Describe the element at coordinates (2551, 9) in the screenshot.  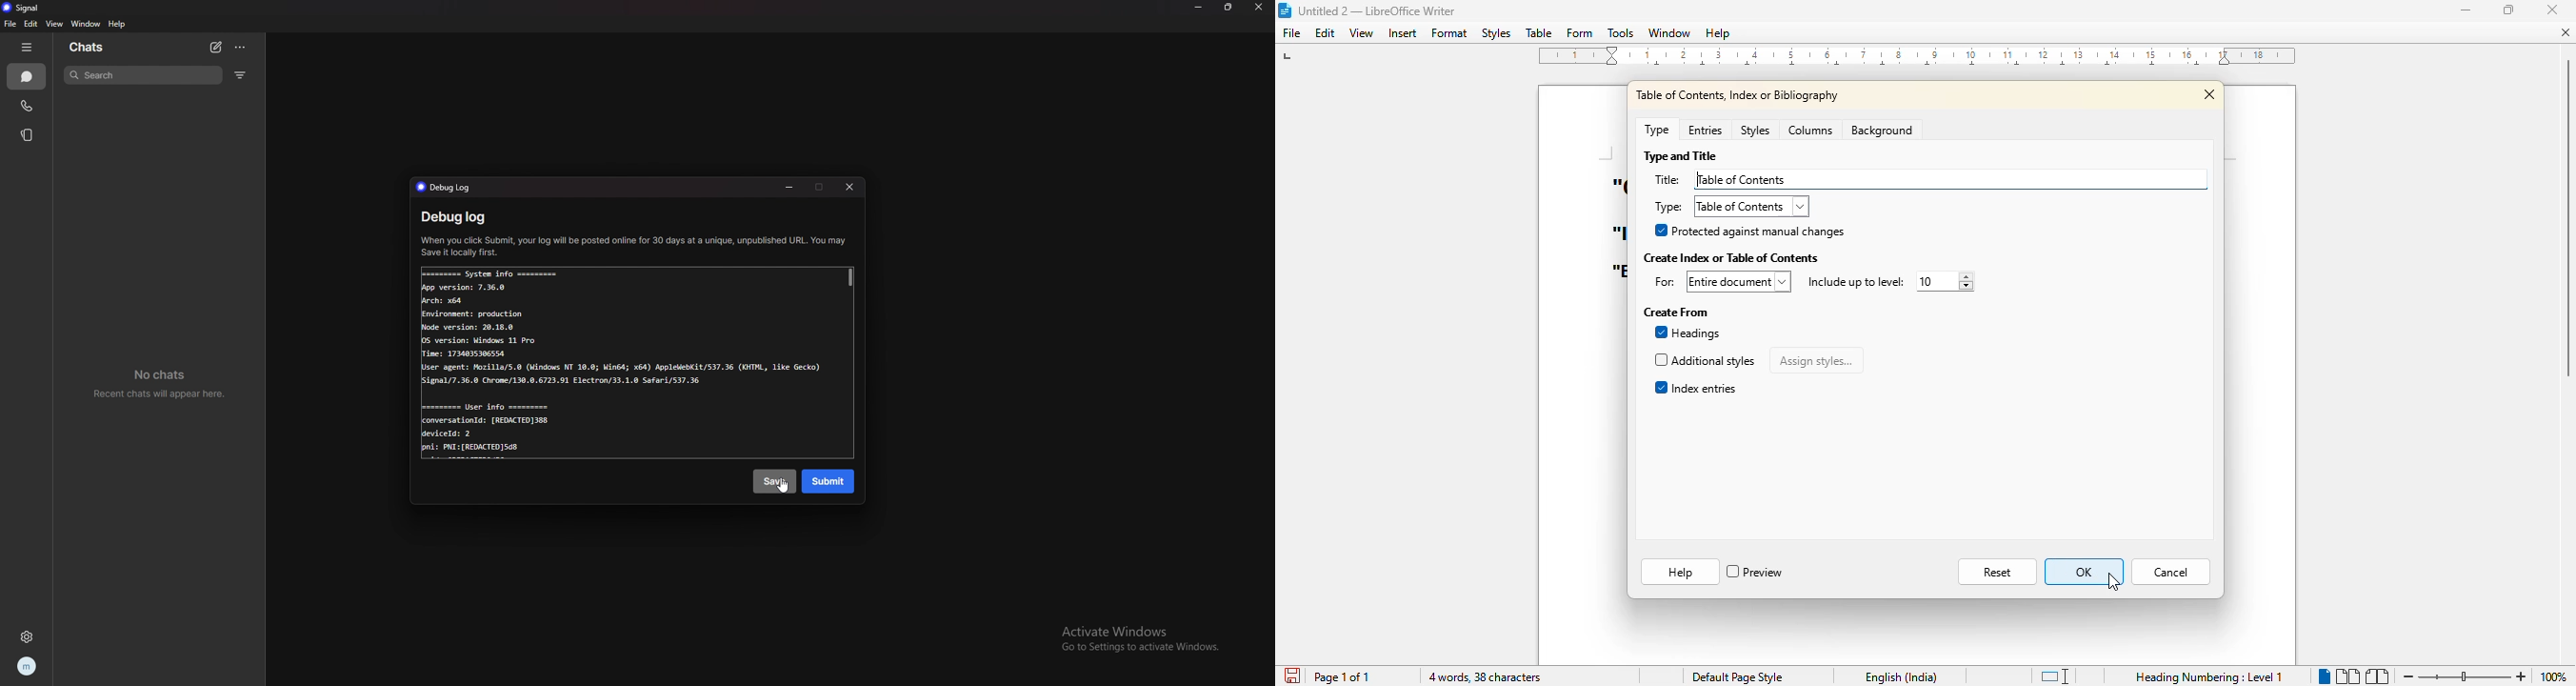
I see `close` at that location.